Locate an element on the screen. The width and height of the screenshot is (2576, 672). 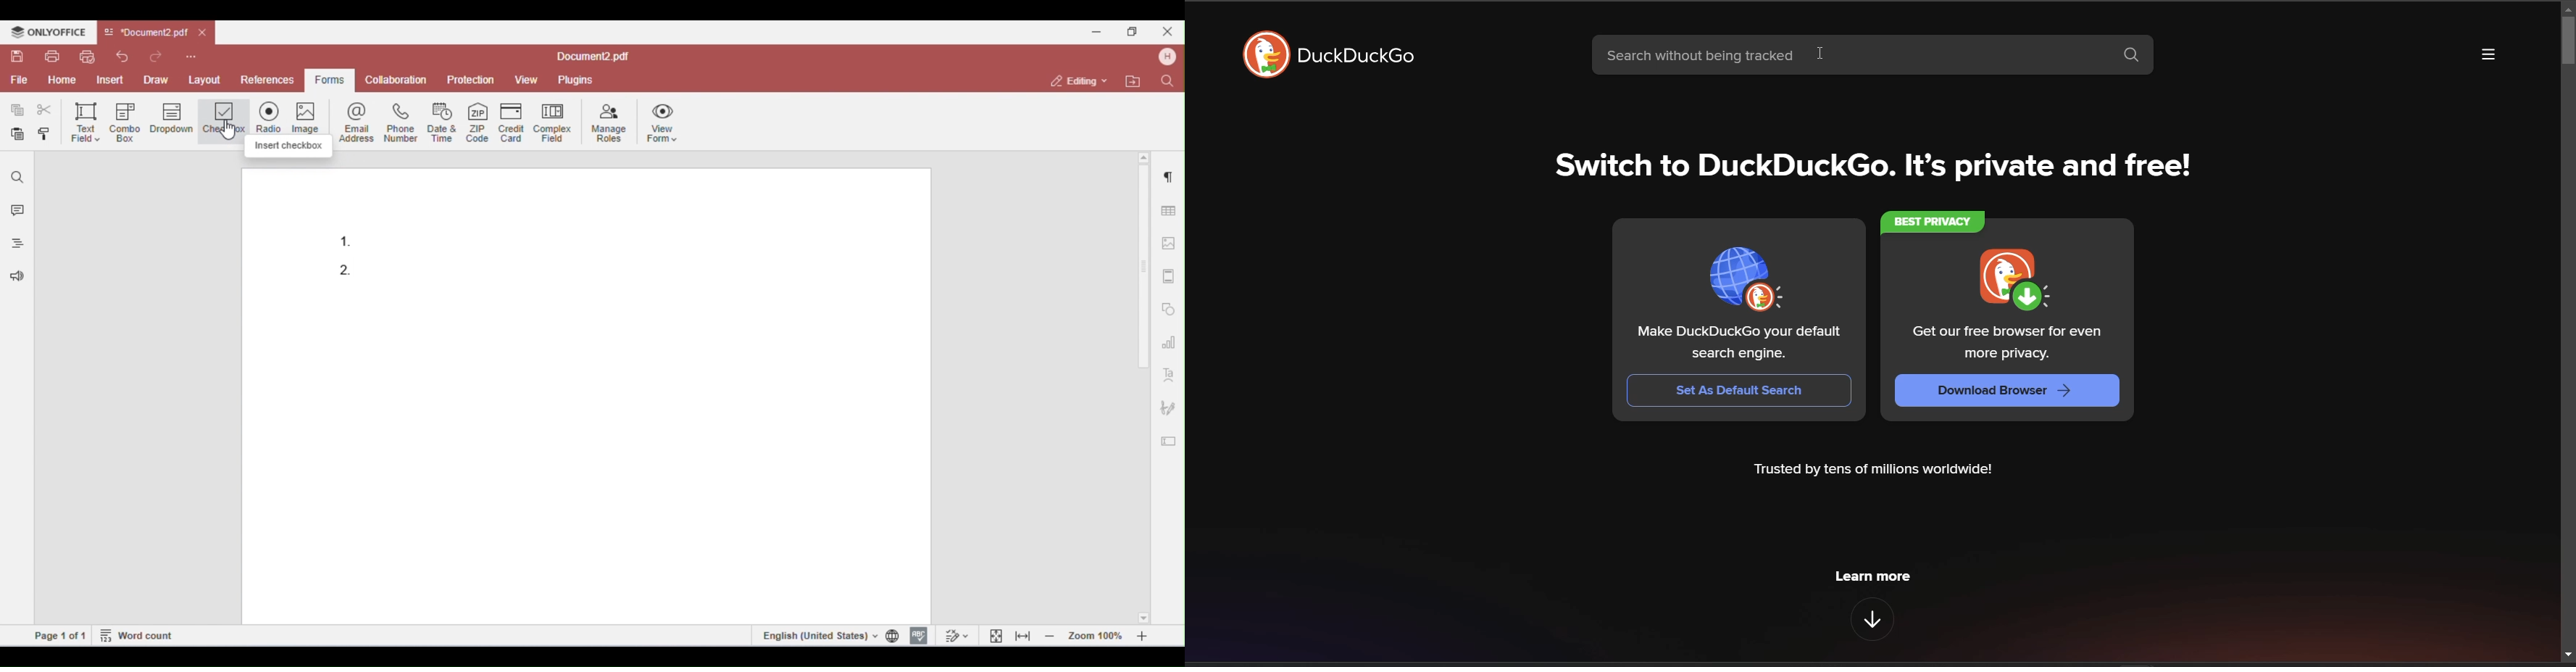
BEST PRIVACY is located at coordinates (1933, 223).